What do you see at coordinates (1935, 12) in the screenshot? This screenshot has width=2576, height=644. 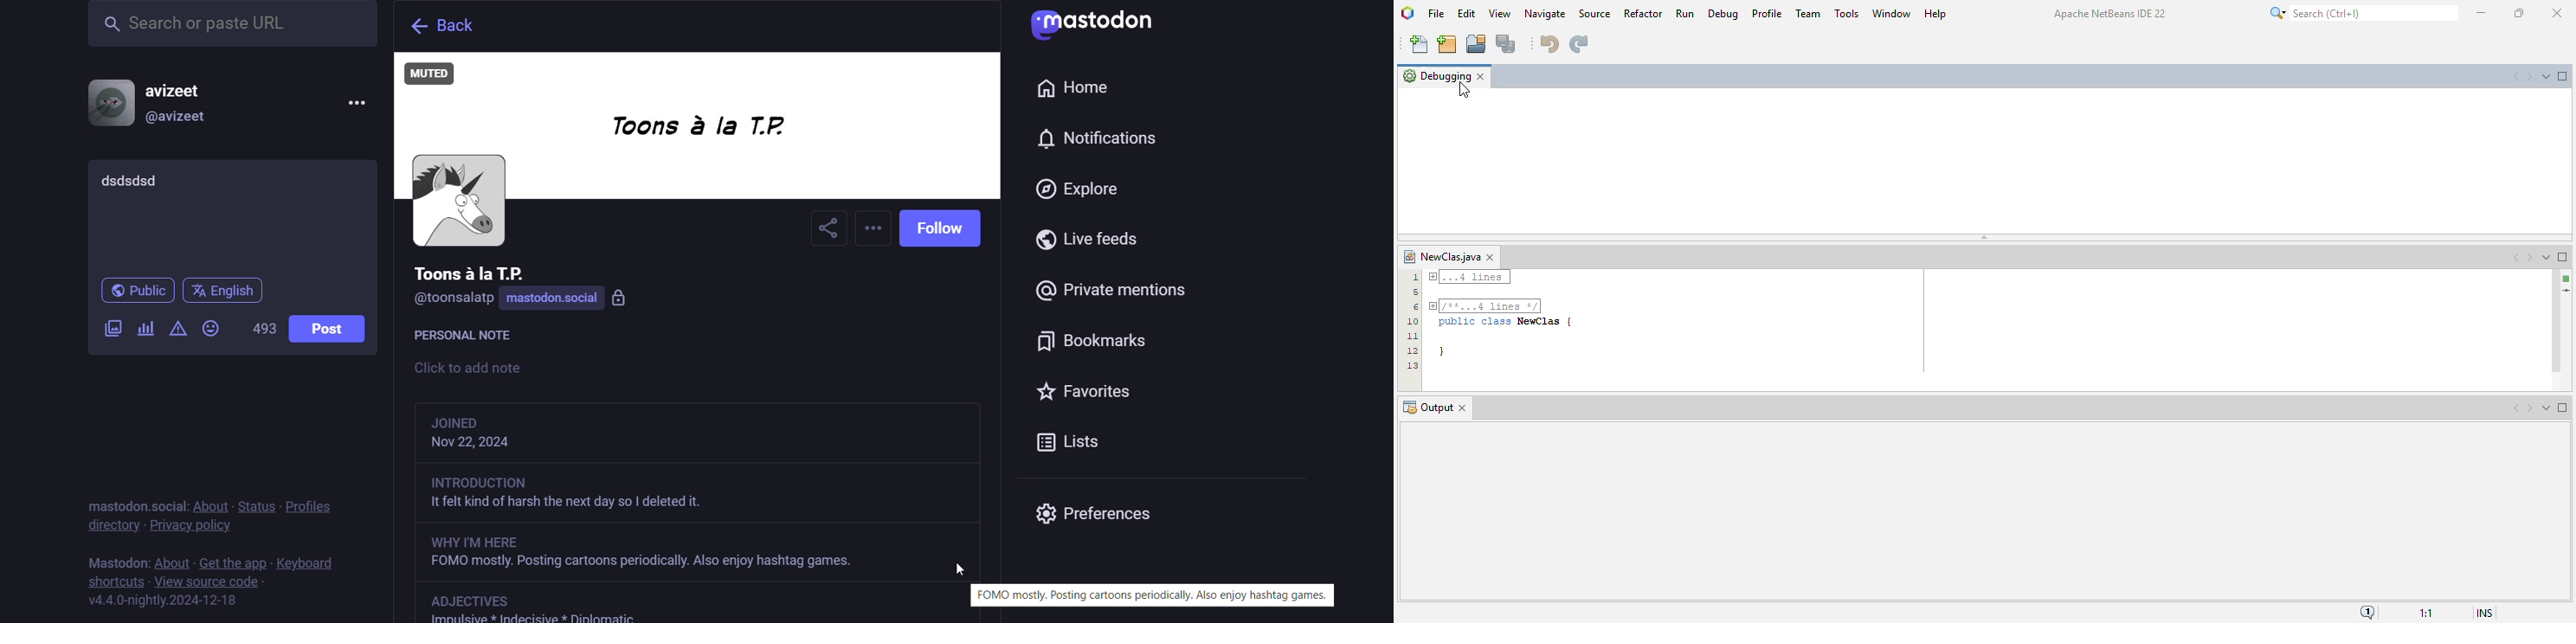 I see `help` at bounding box center [1935, 12].